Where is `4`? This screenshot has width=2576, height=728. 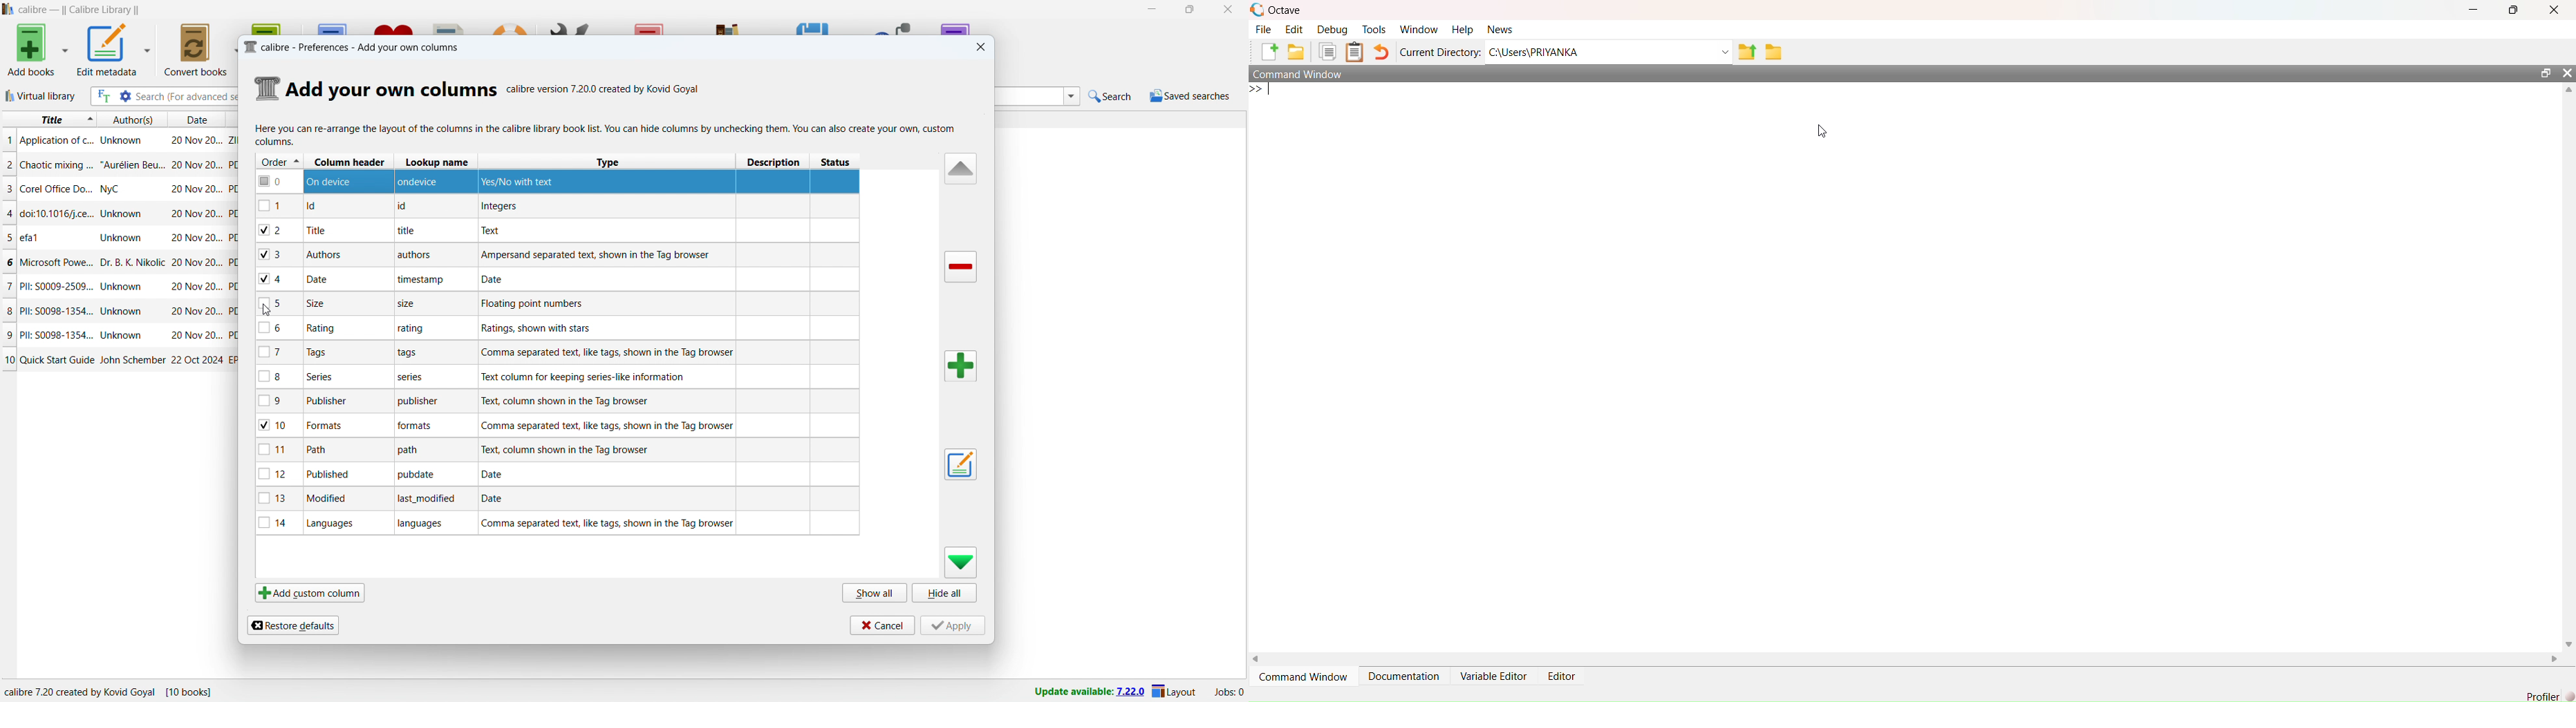 4 is located at coordinates (278, 280).